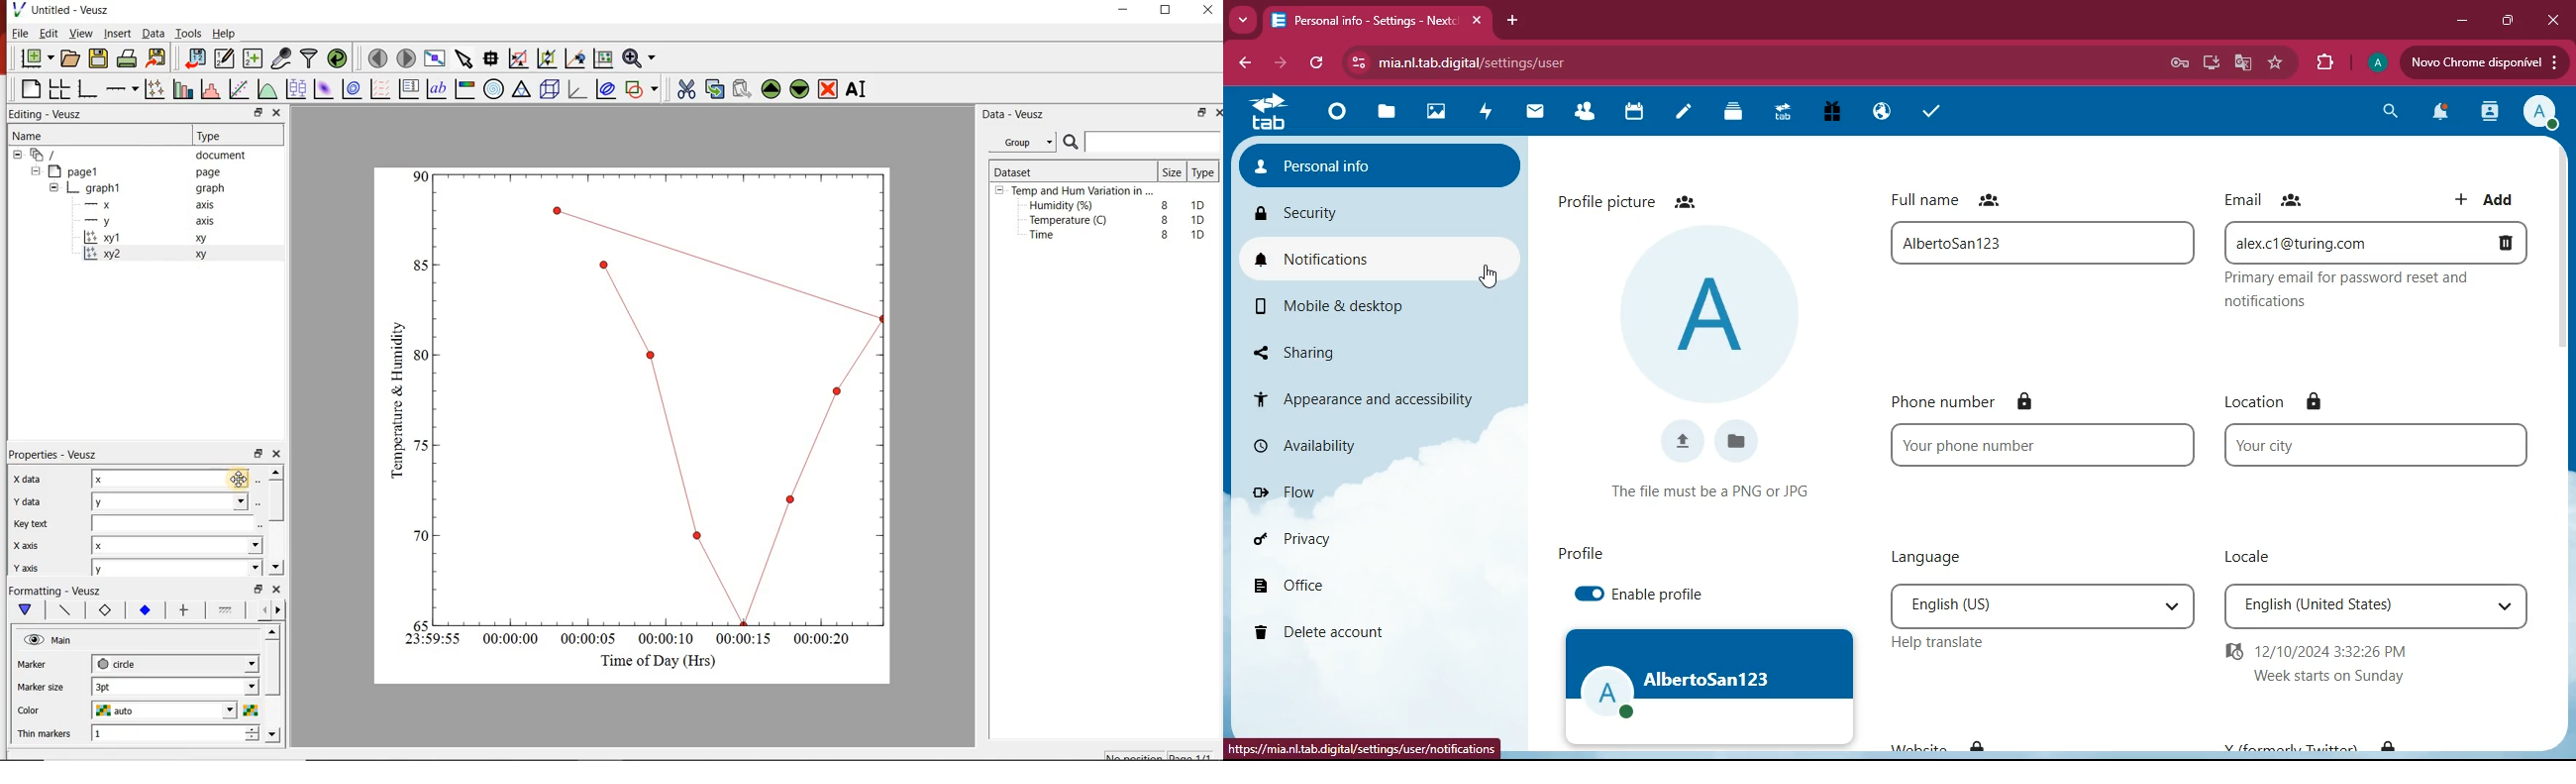 This screenshot has height=784, width=2576. Describe the element at coordinates (1360, 752) in the screenshot. I see `url` at that location.